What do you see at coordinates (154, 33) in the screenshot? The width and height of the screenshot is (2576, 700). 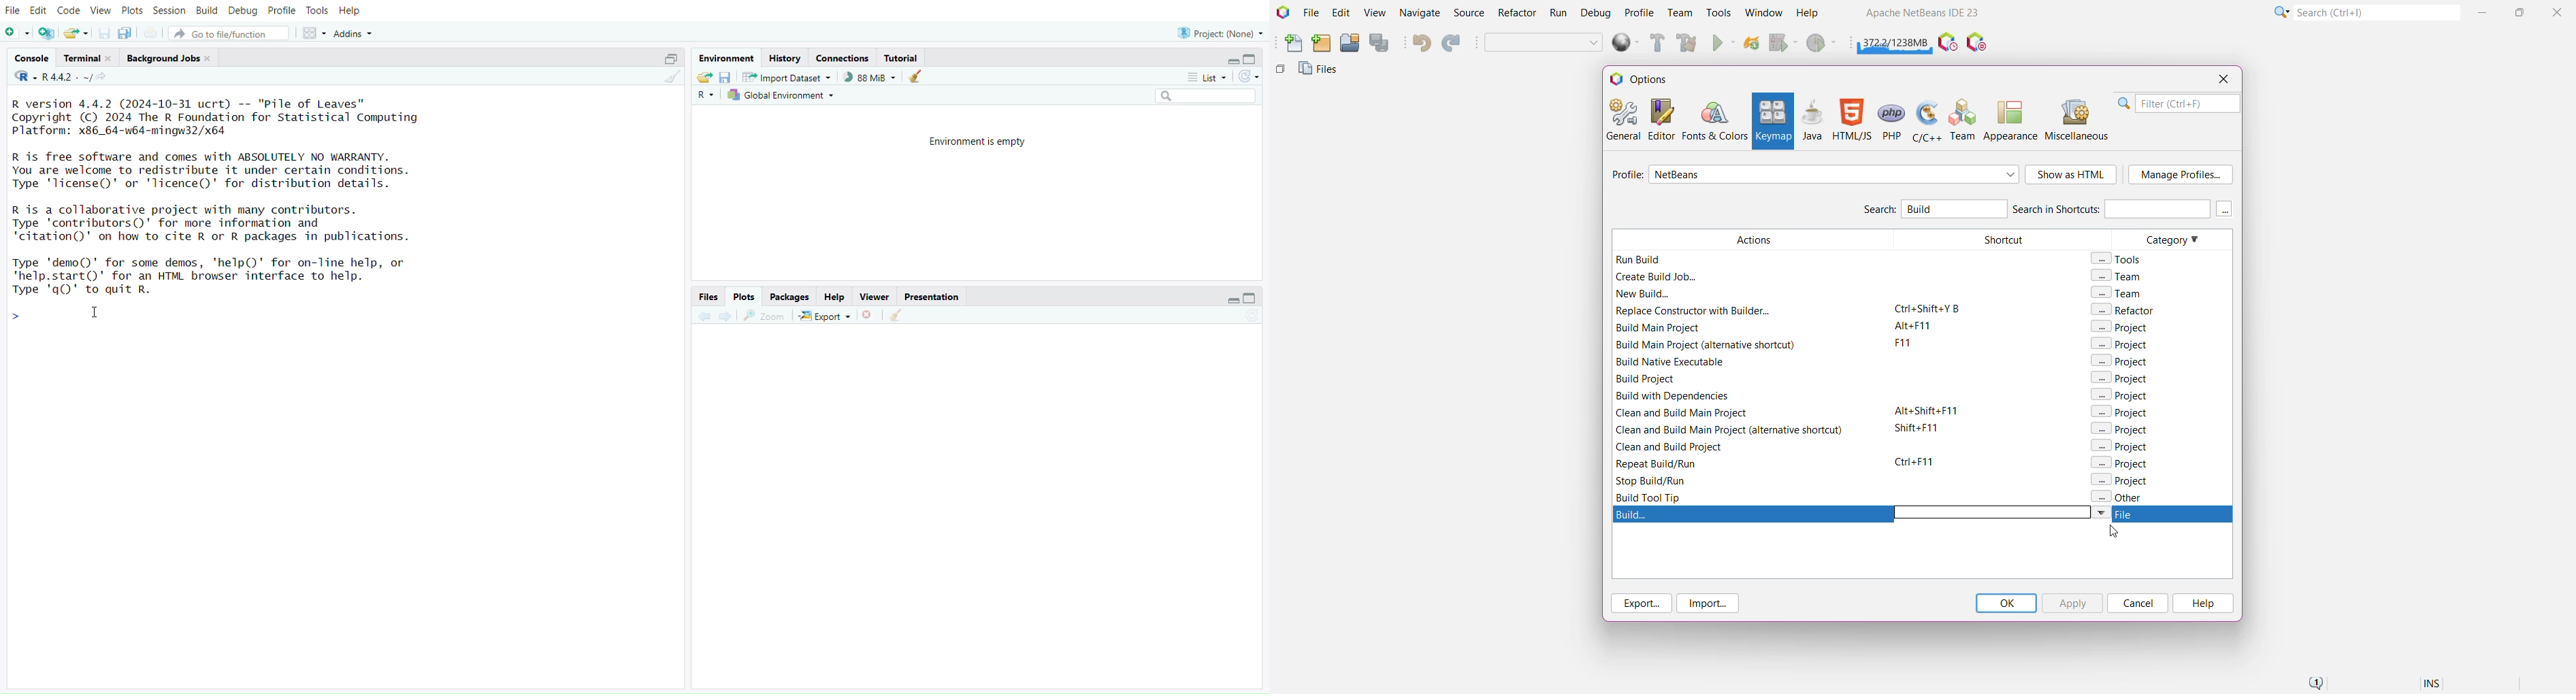 I see `print current file` at bounding box center [154, 33].